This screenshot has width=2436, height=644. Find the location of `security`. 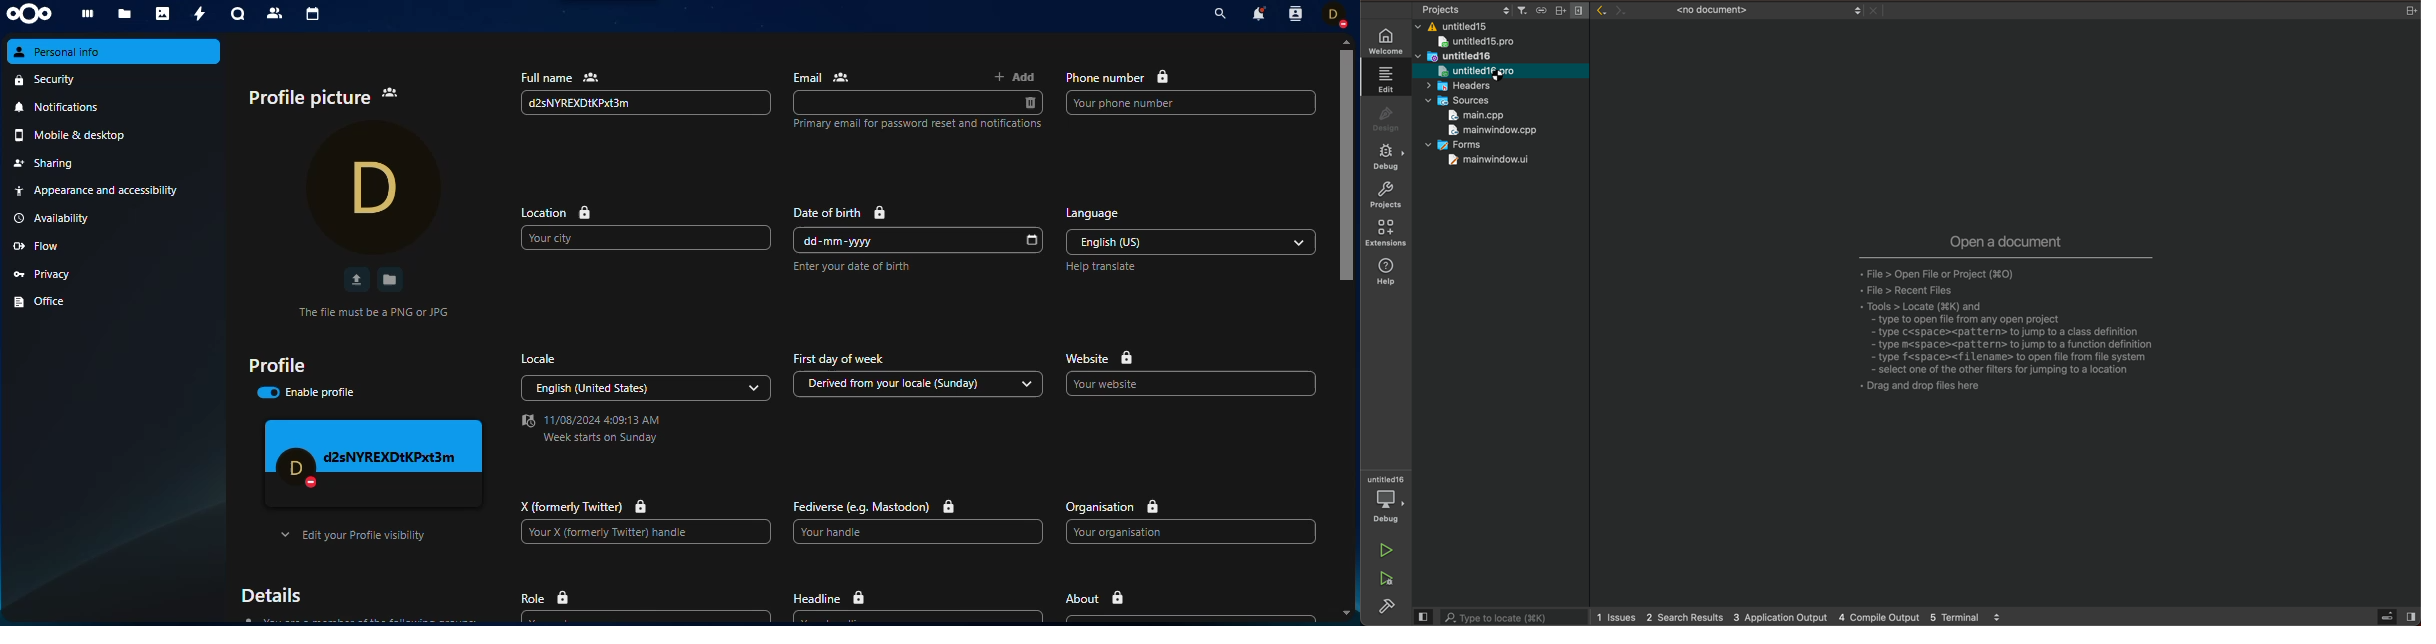

security is located at coordinates (114, 80).